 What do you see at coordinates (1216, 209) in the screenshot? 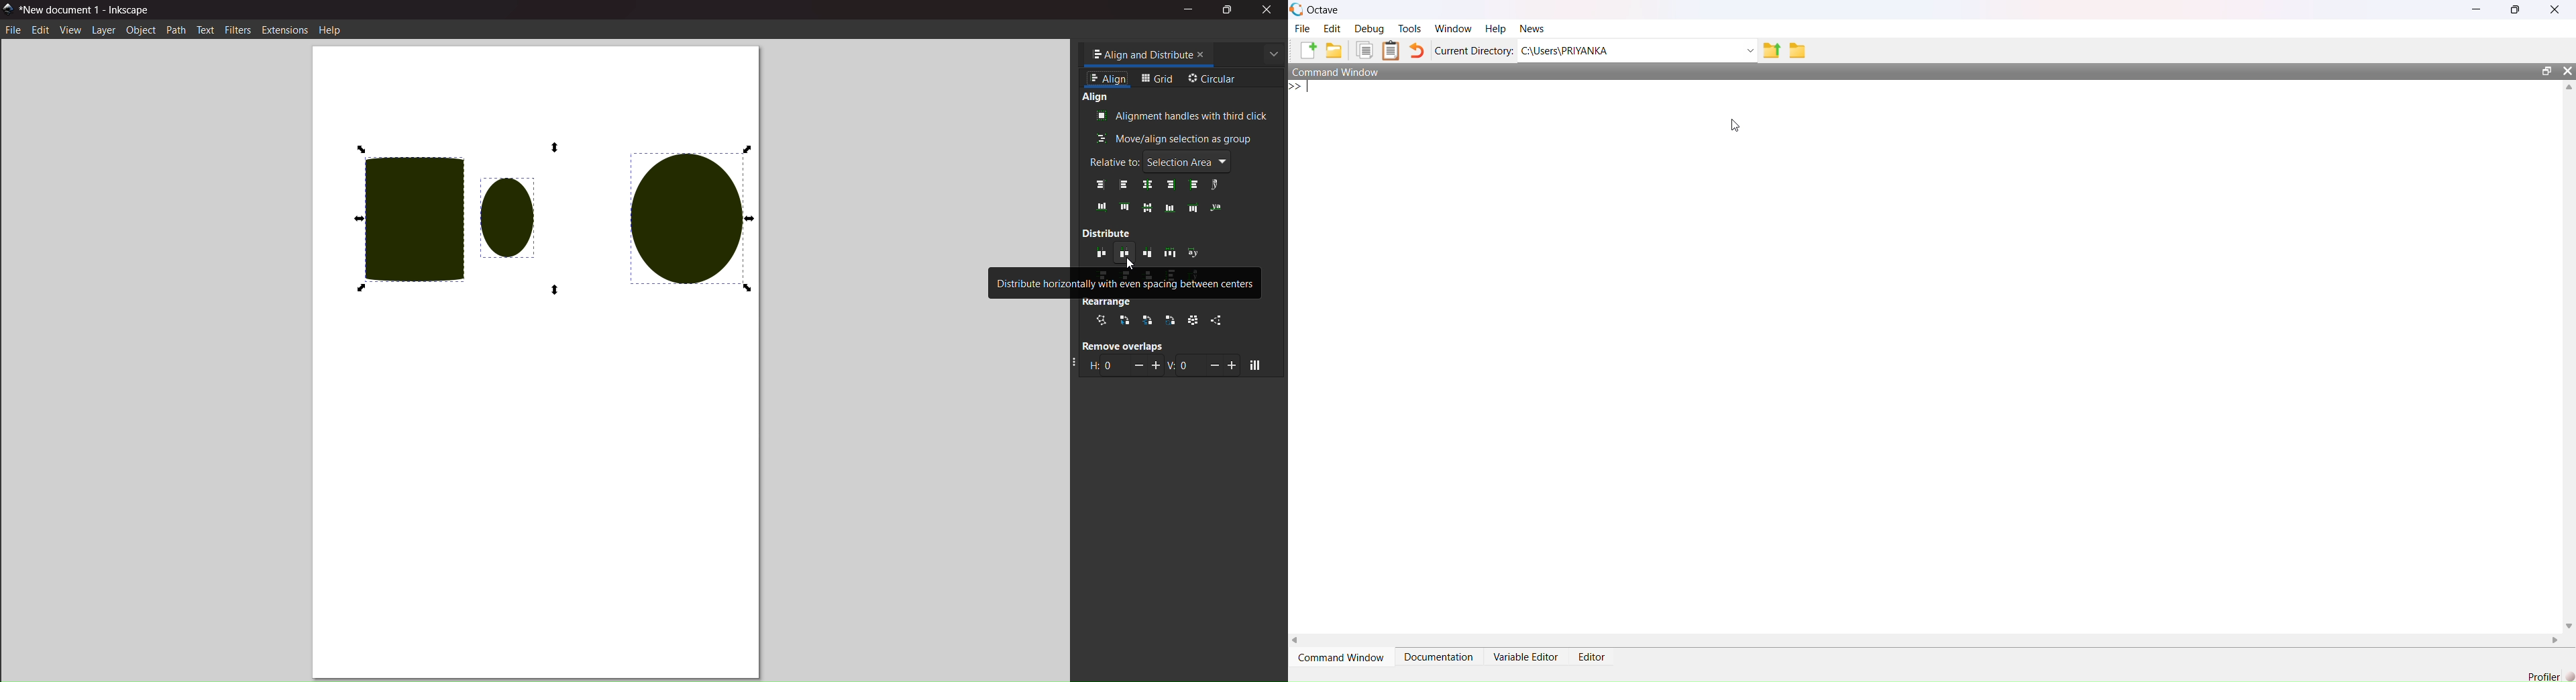
I see `text anchor vertically` at bounding box center [1216, 209].